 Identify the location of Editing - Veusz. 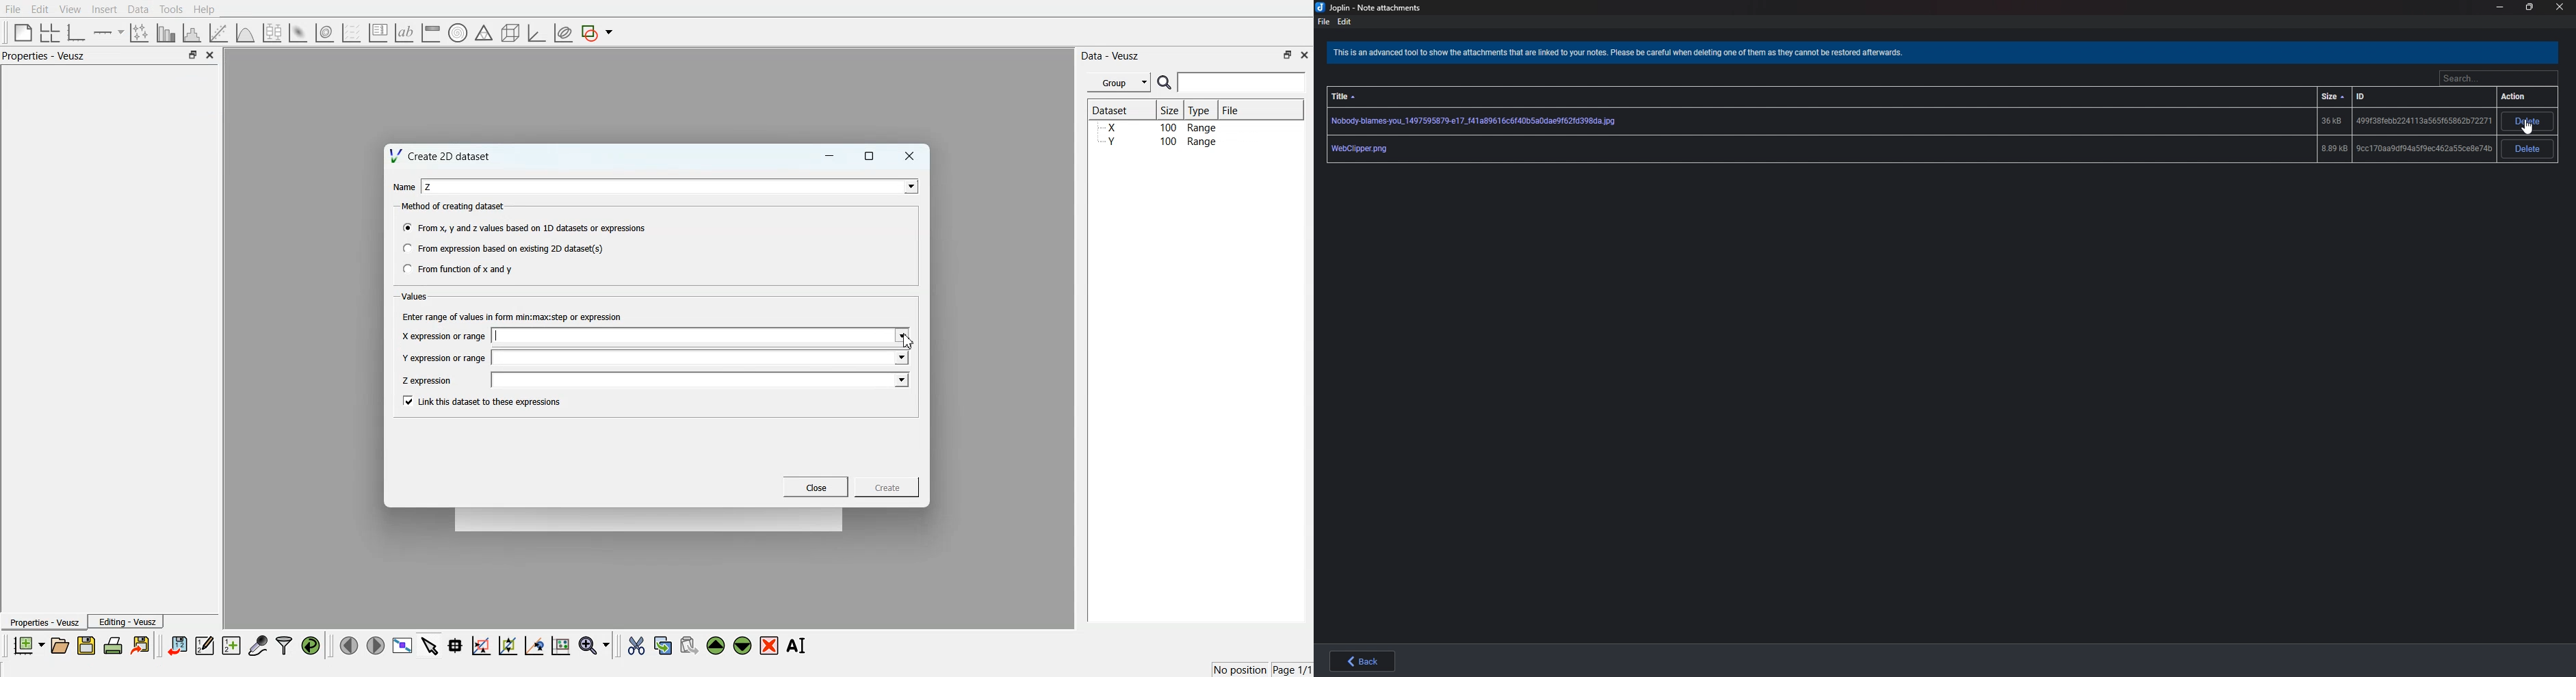
(126, 621).